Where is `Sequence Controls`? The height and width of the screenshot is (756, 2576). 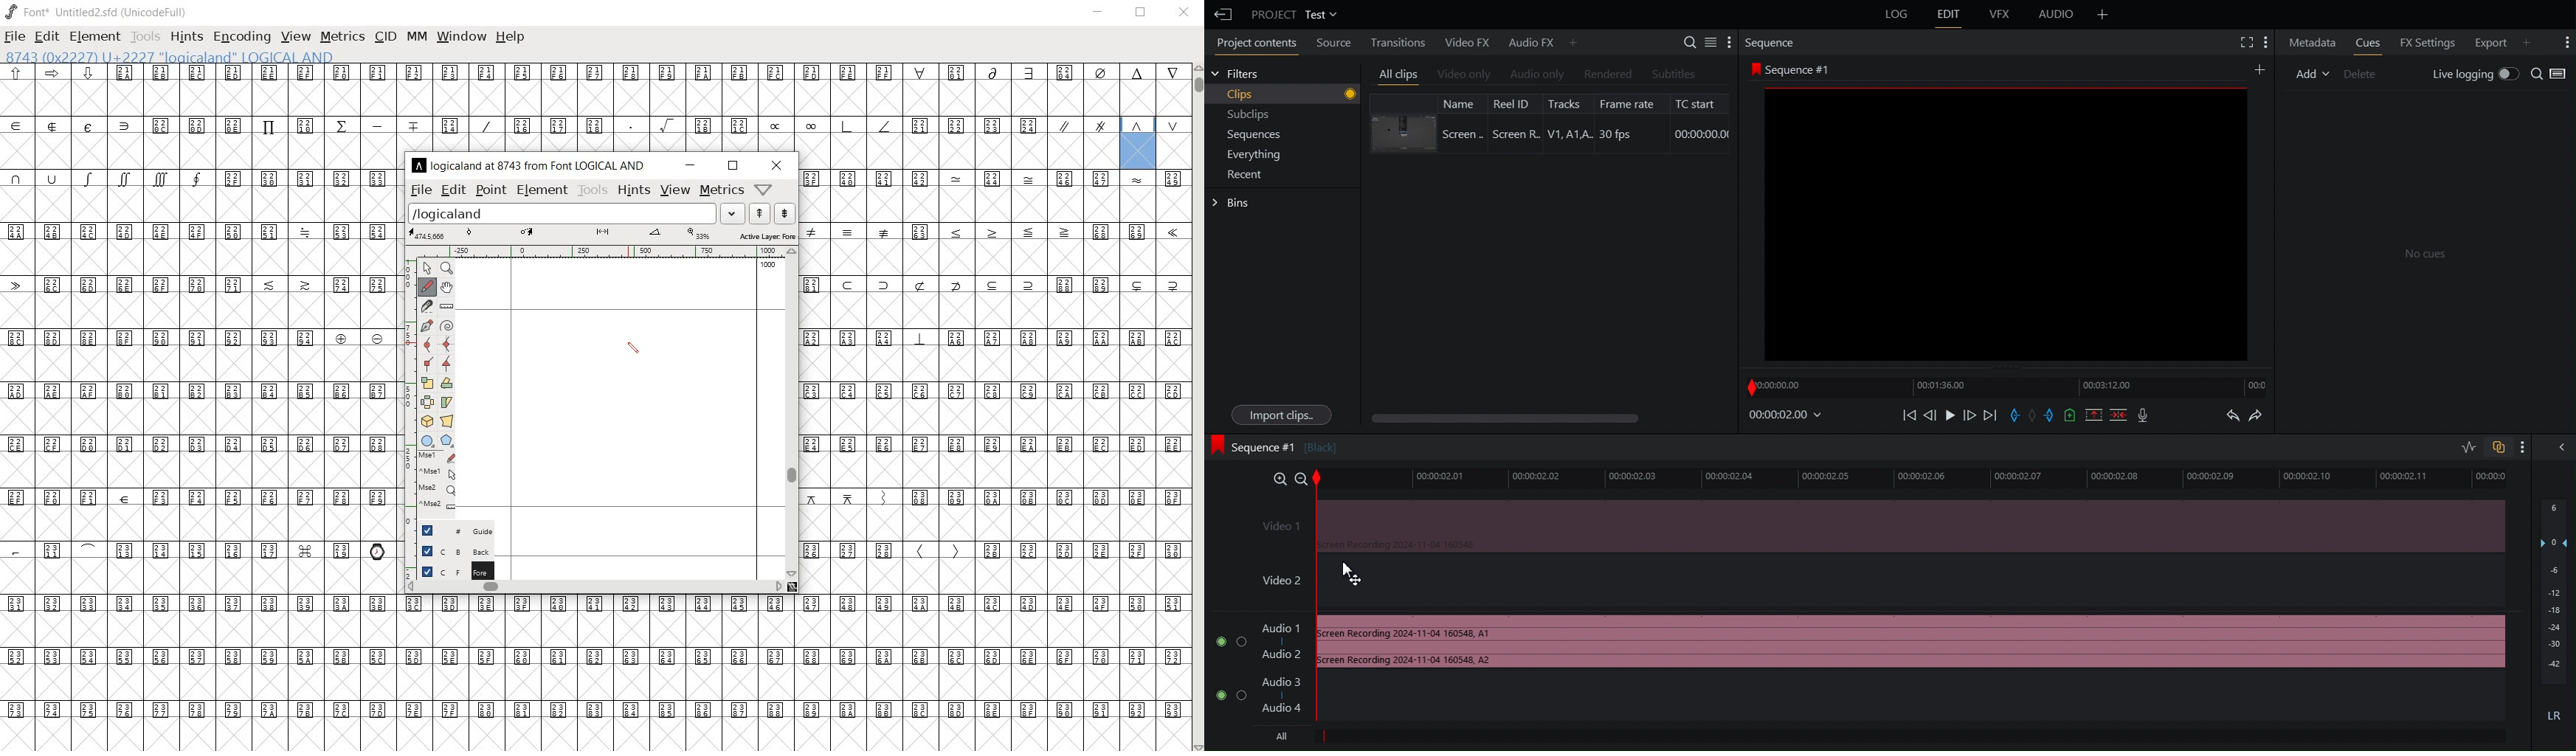
Sequence Controls is located at coordinates (2026, 416).